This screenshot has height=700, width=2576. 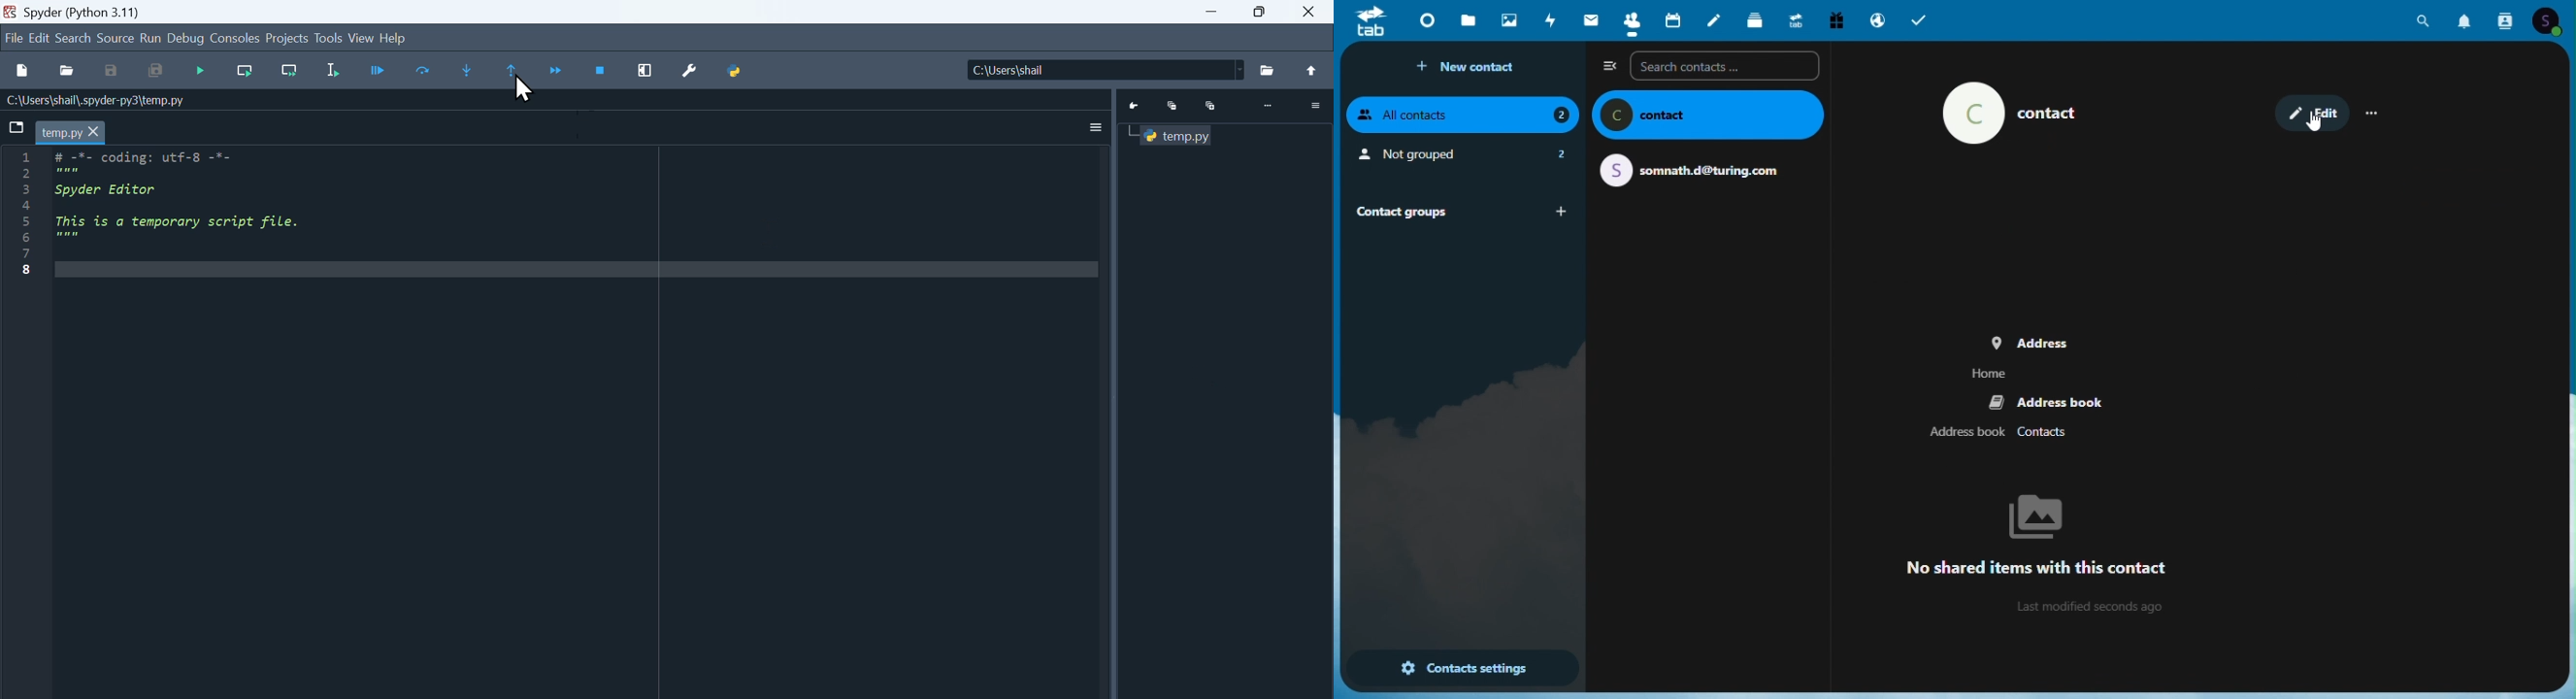 I want to click on Cursor, so click(x=524, y=89).